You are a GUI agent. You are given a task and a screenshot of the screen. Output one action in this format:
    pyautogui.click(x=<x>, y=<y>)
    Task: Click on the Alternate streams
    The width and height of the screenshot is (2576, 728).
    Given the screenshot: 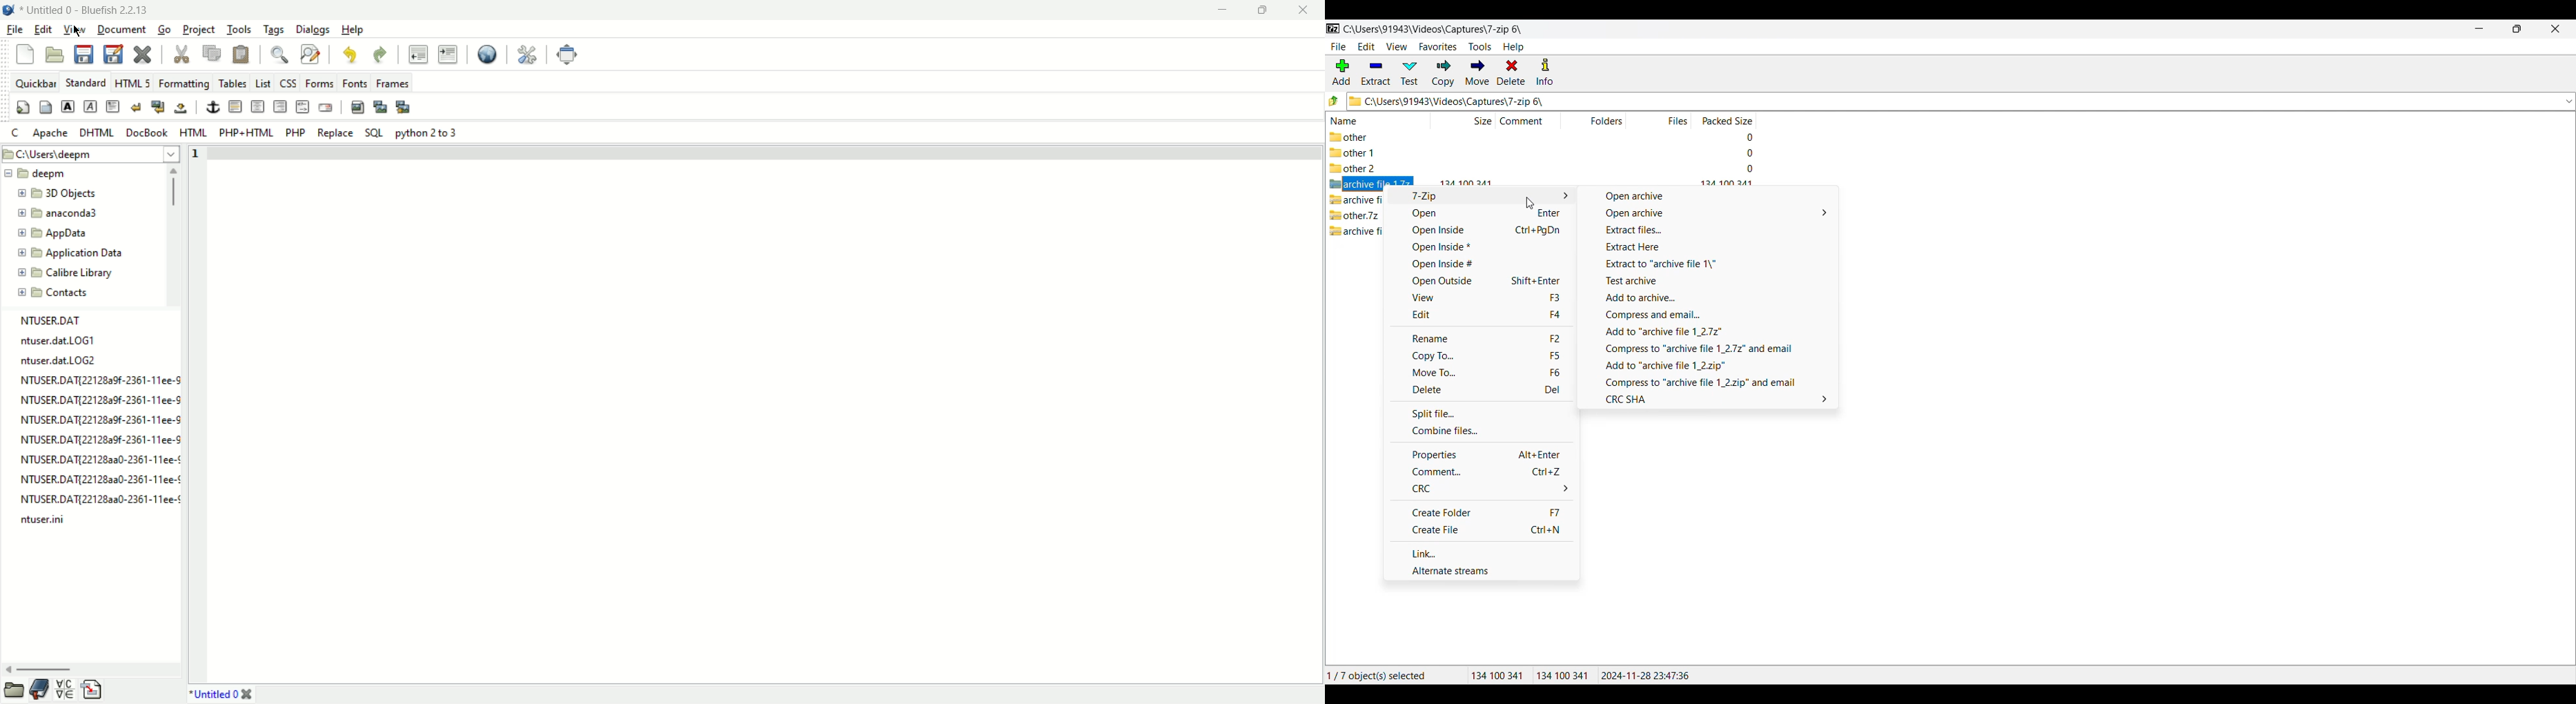 What is the action you would take?
    pyautogui.click(x=1482, y=571)
    